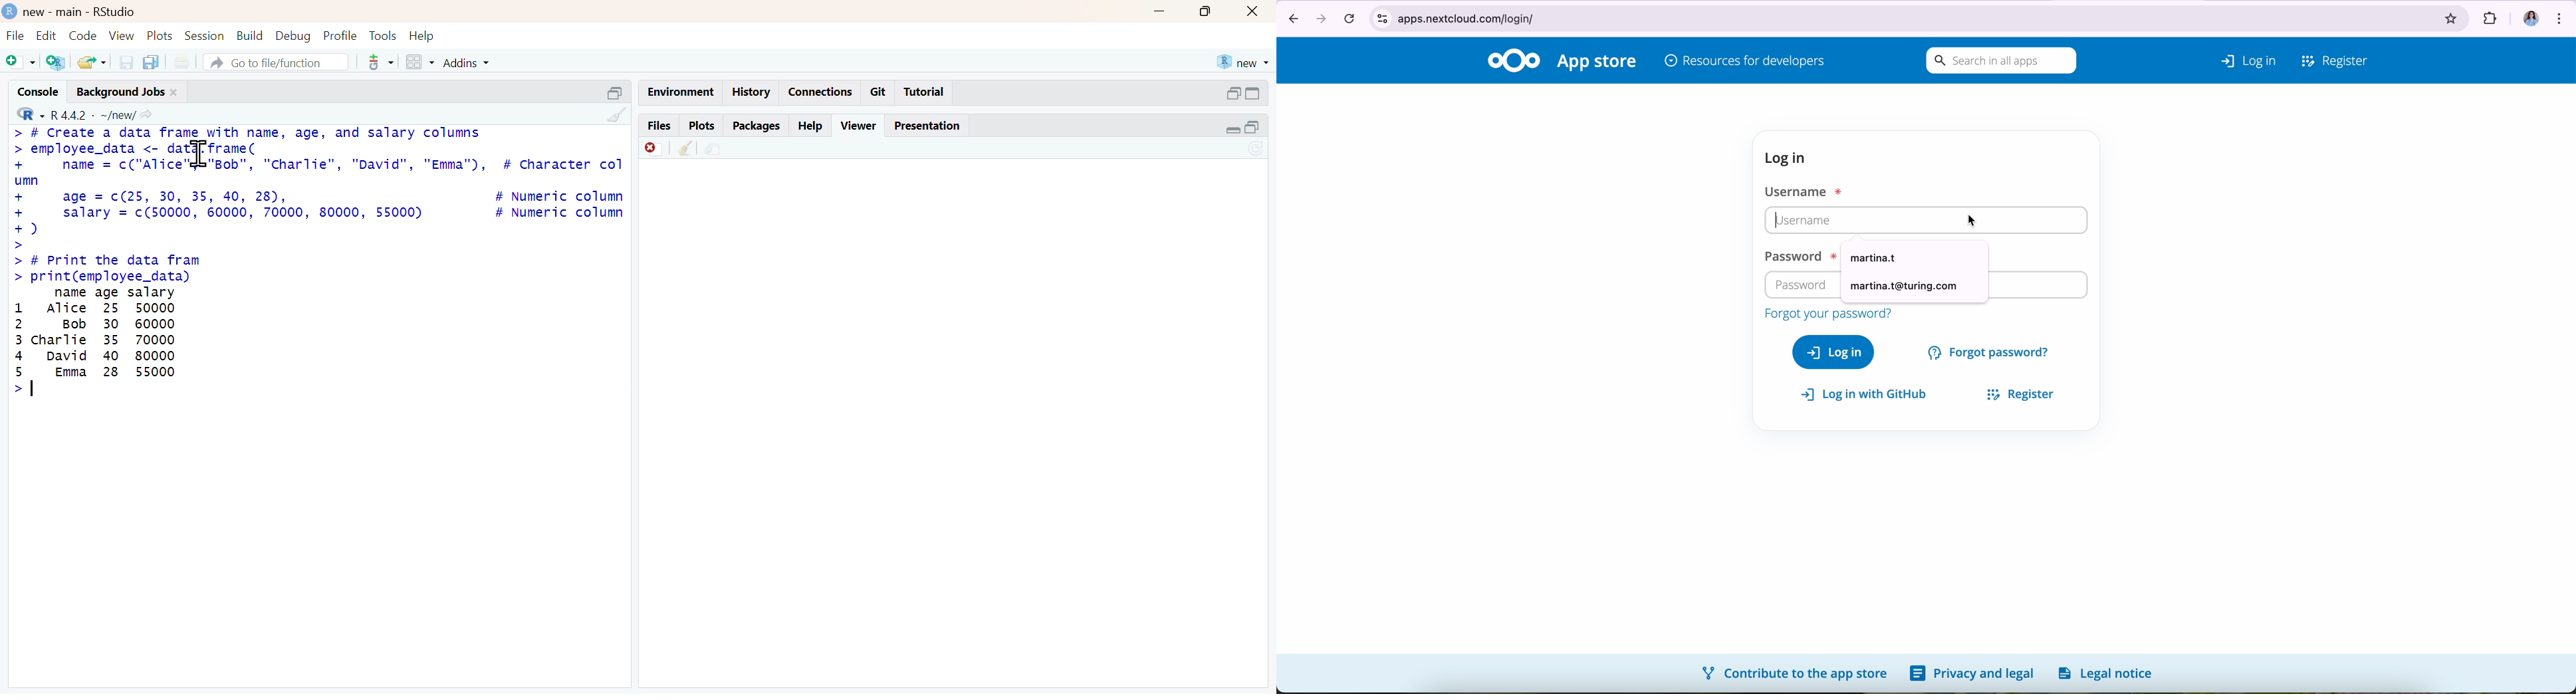 This screenshot has height=700, width=2576. Describe the element at coordinates (928, 92) in the screenshot. I see `Tutorial` at that location.